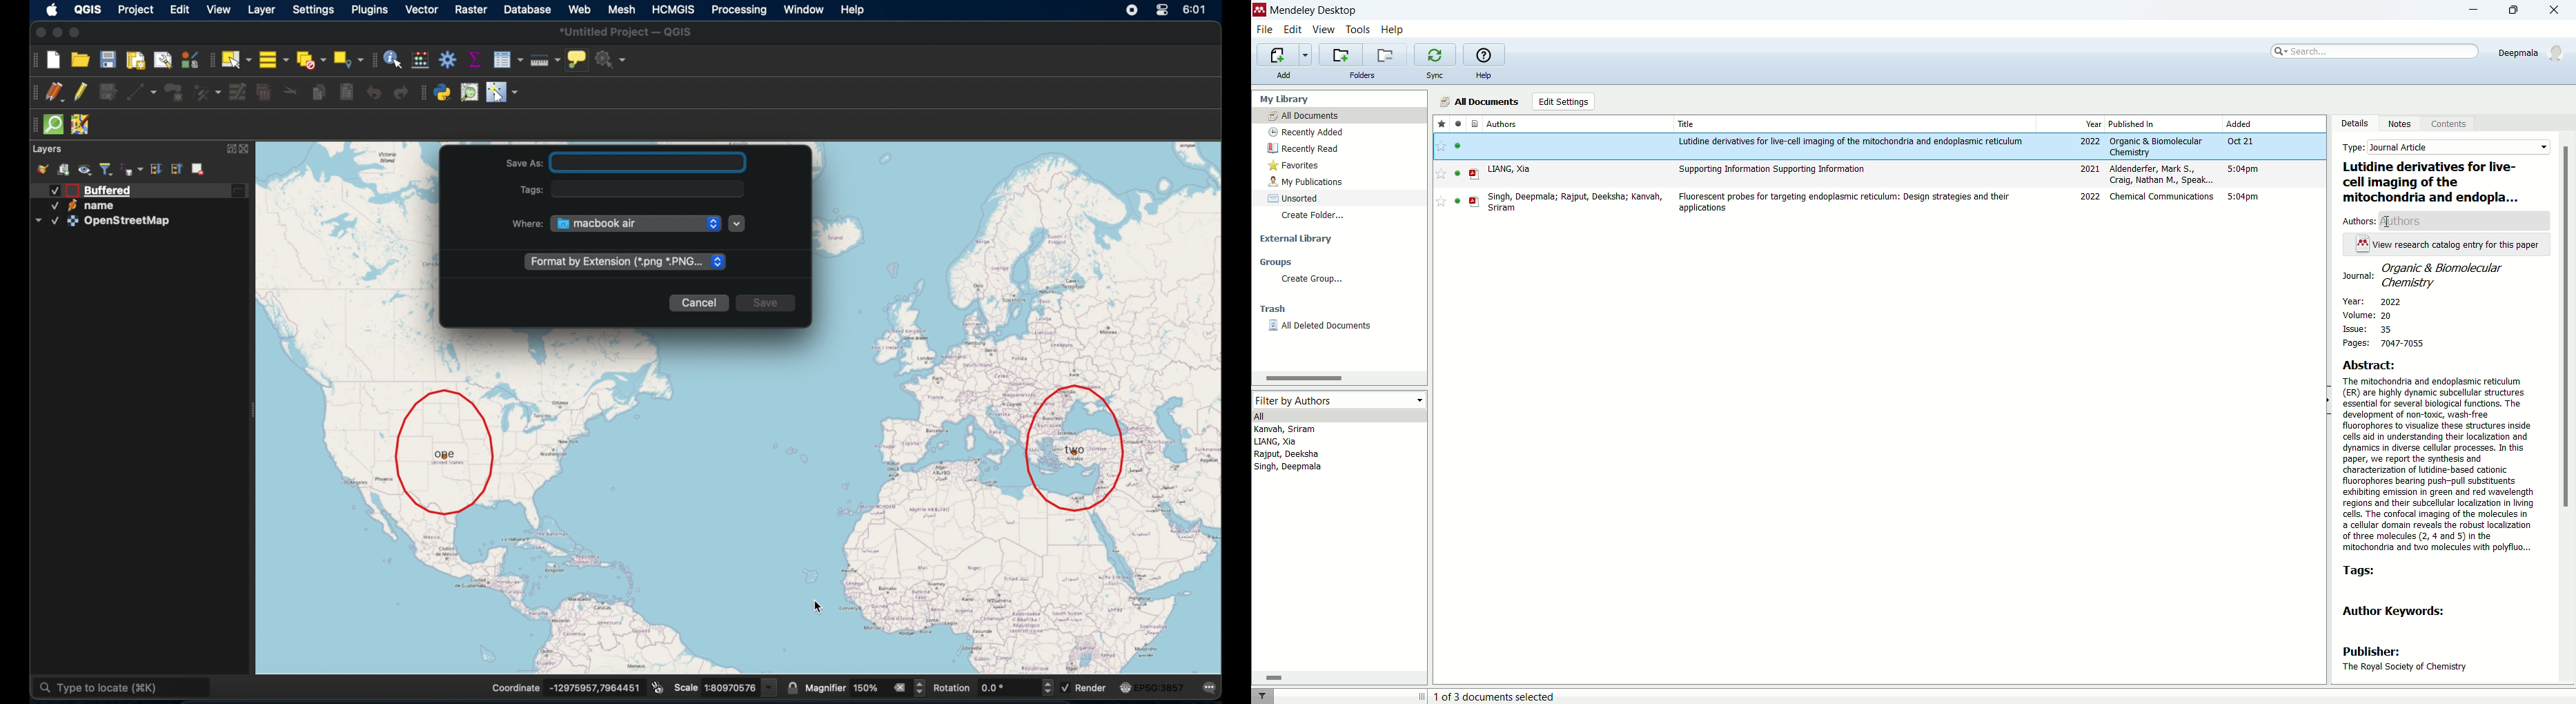  What do you see at coordinates (2567, 408) in the screenshot?
I see `scroll bar` at bounding box center [2567, 408].